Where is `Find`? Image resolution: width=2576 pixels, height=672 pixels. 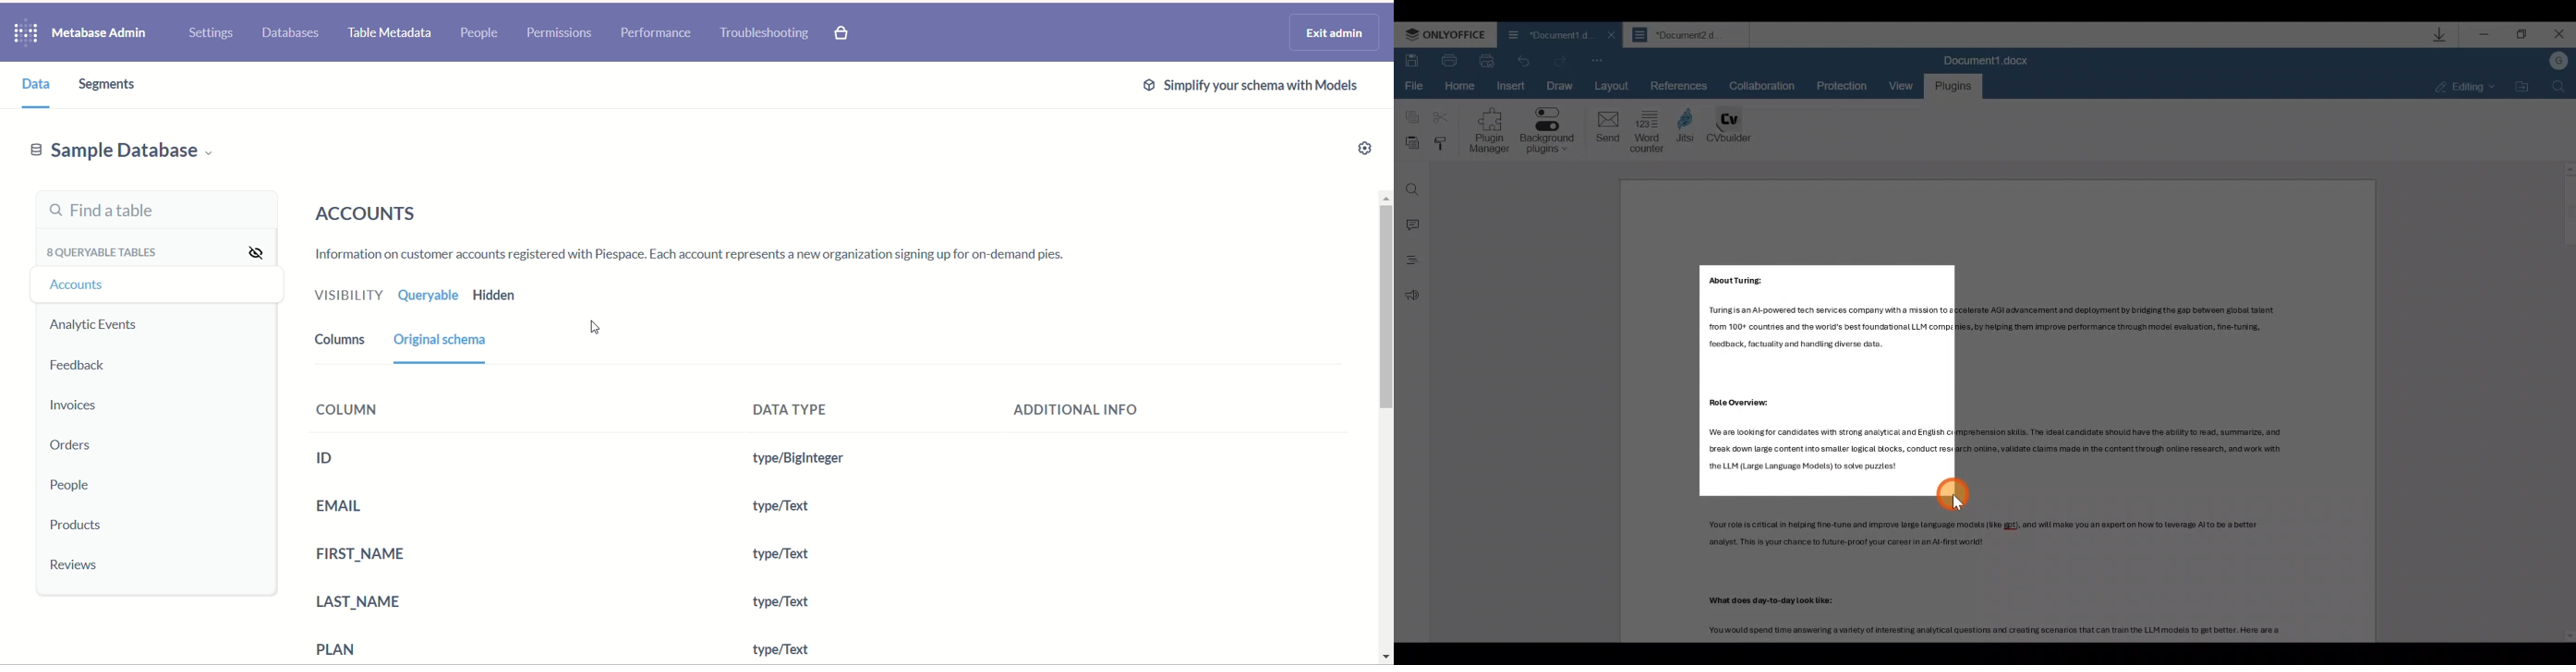
Find is located at coordinates (2559, 91).